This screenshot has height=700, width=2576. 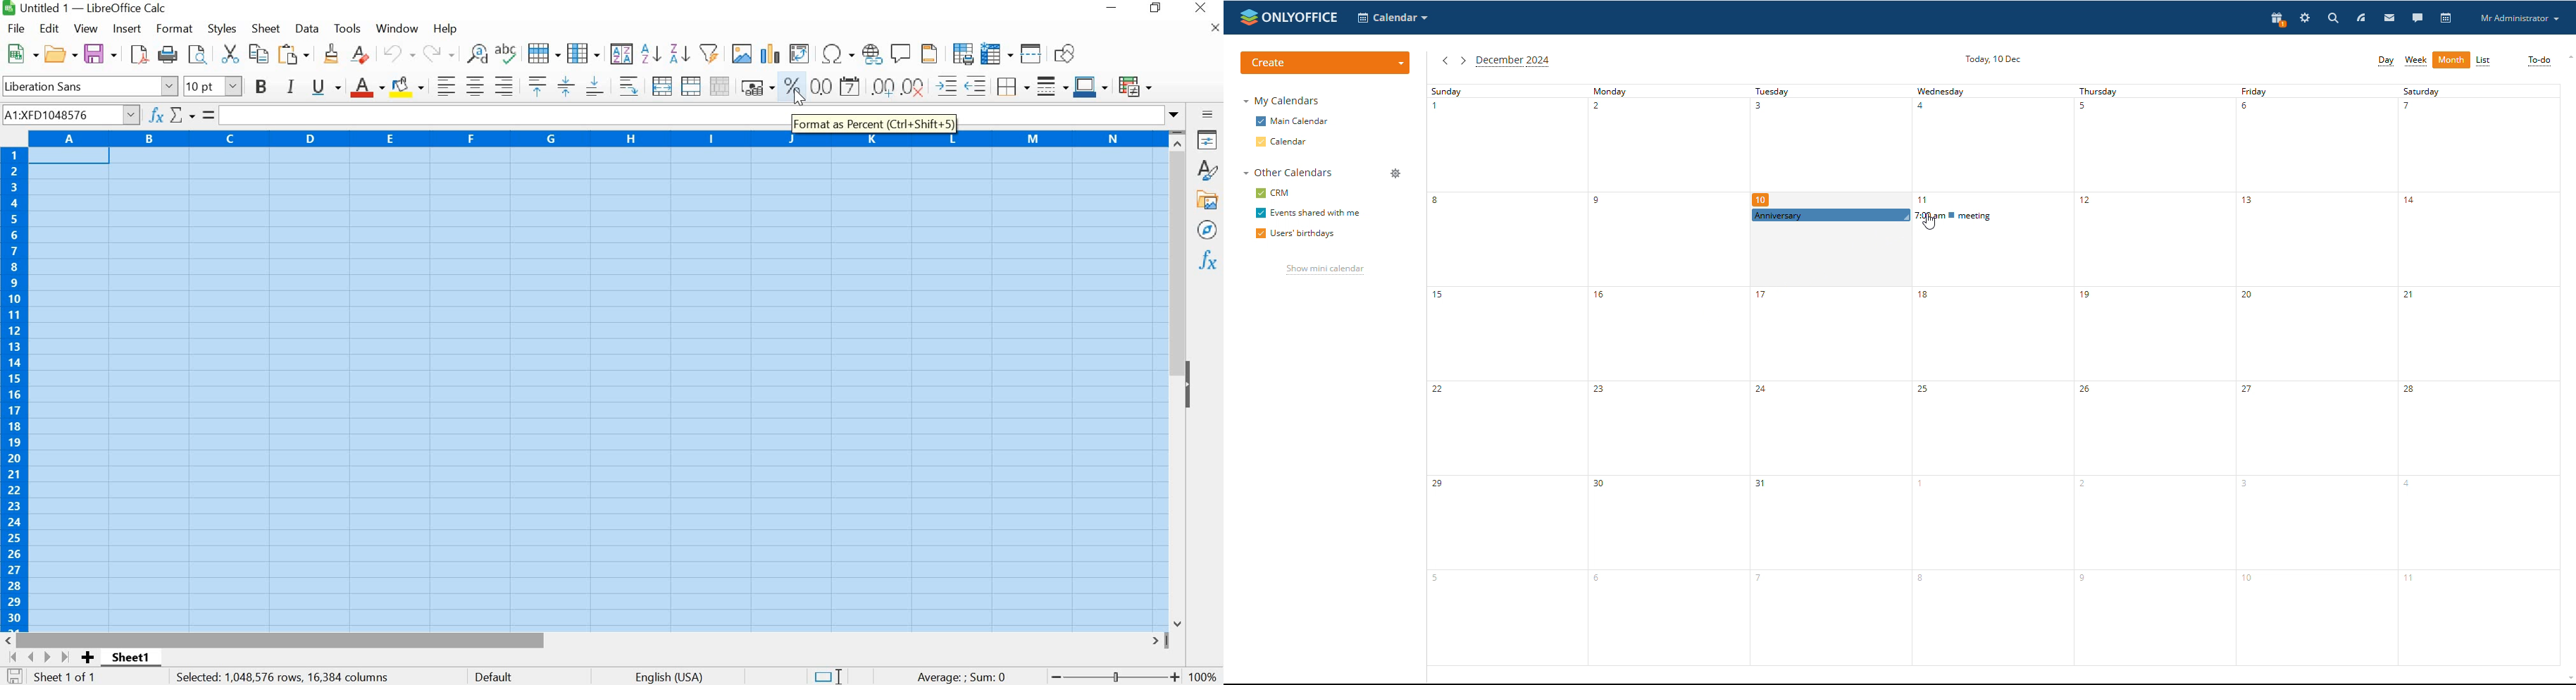 I want to click on Name Box, so click(x=70, y=114).